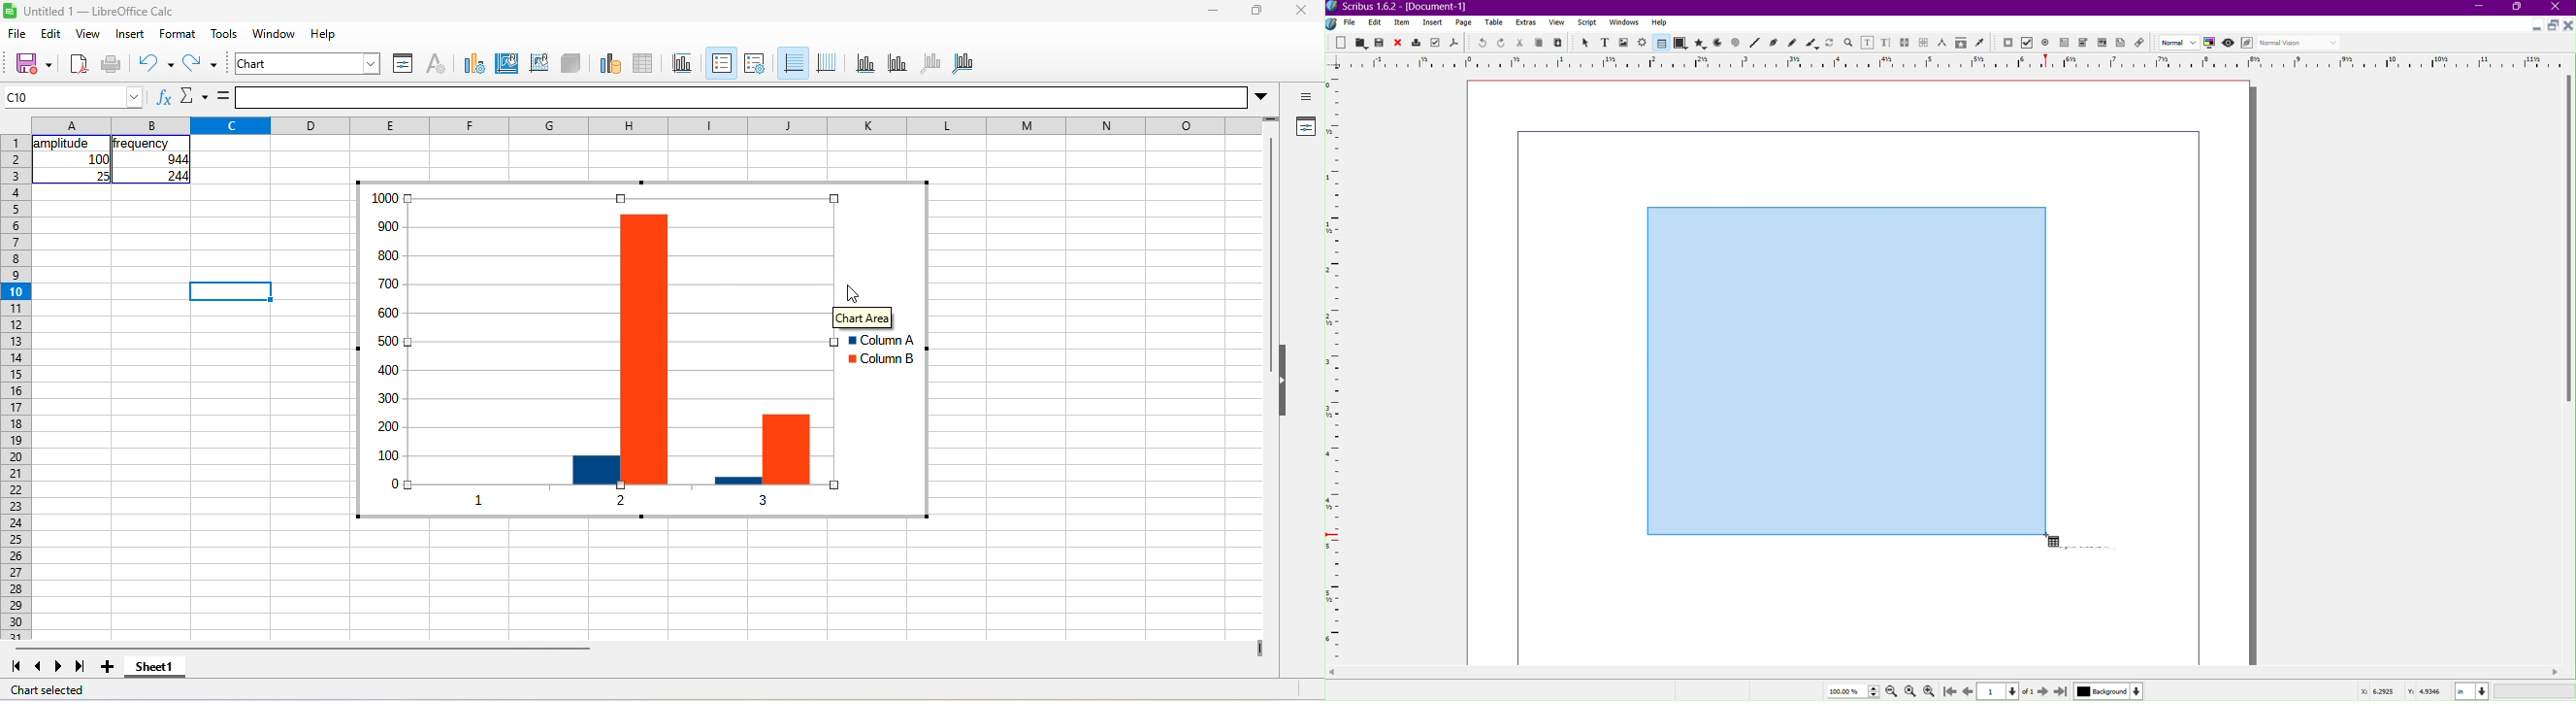  What do you see at coordinates (14, 665) in the screenshot?
I see `first sheet` at bounding box center [14, 665].